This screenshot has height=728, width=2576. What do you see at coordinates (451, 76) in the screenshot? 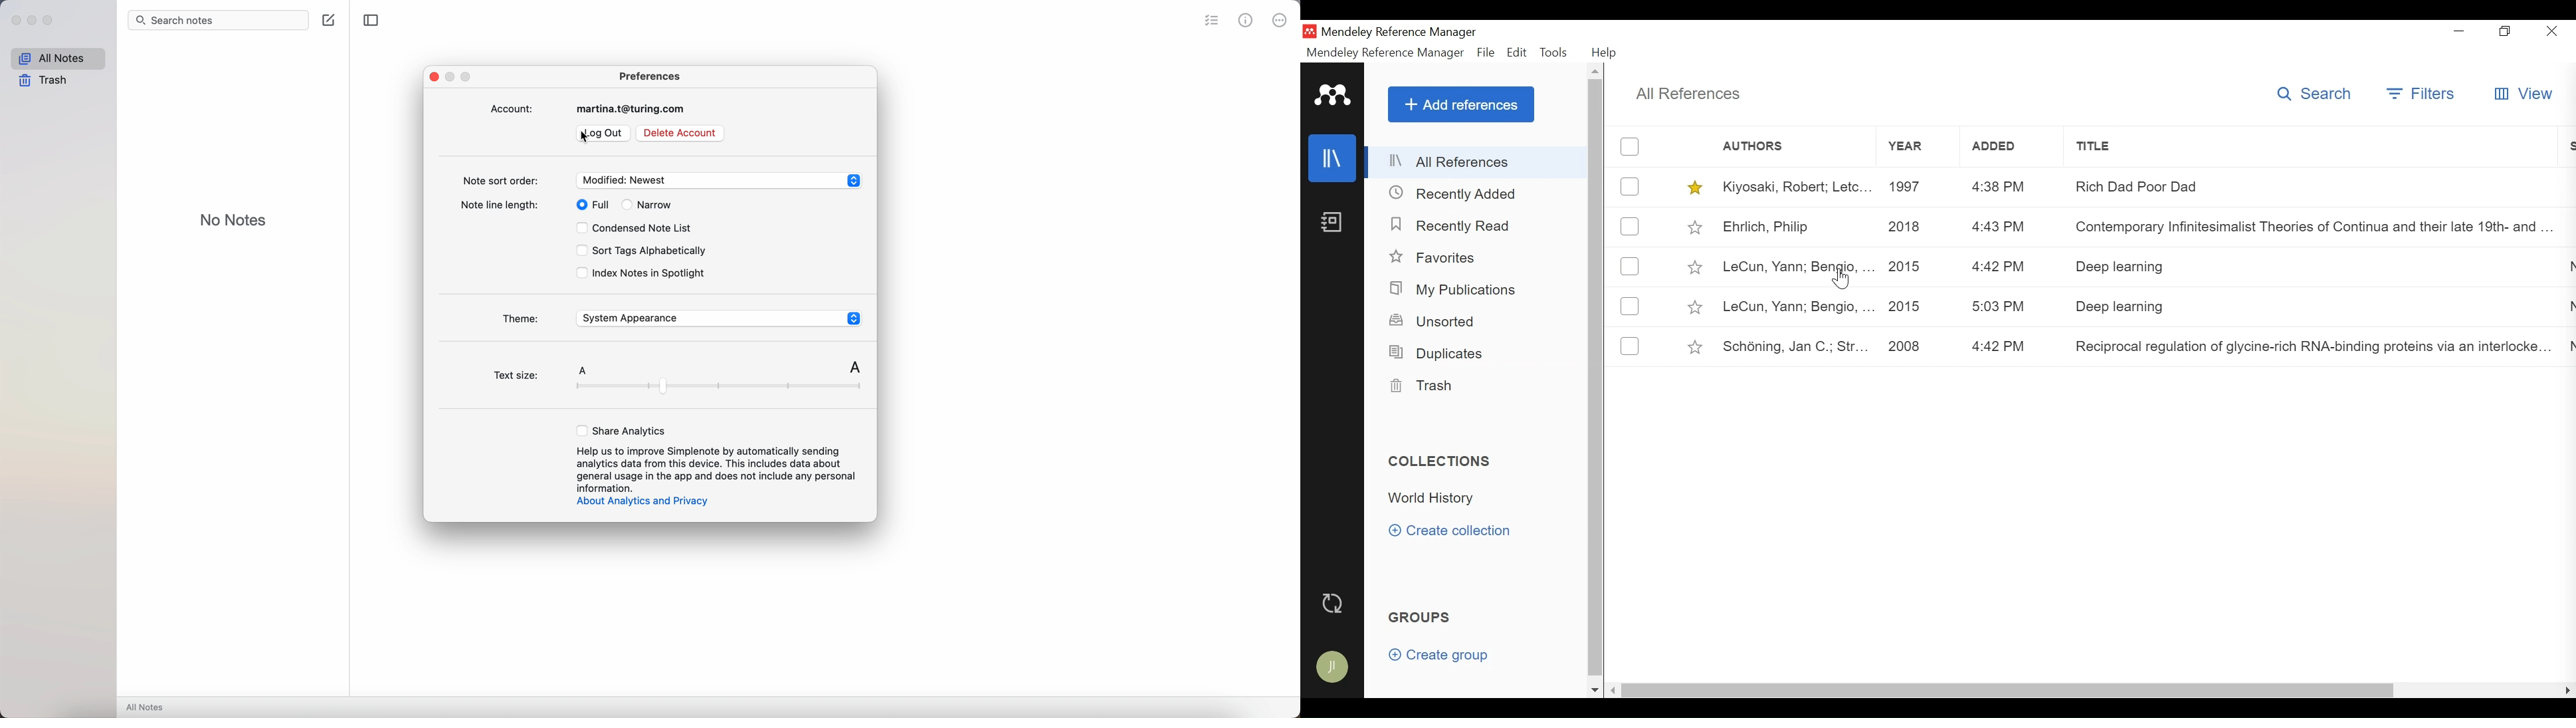
I see `minimize popup` at bounding box center [451, 76].